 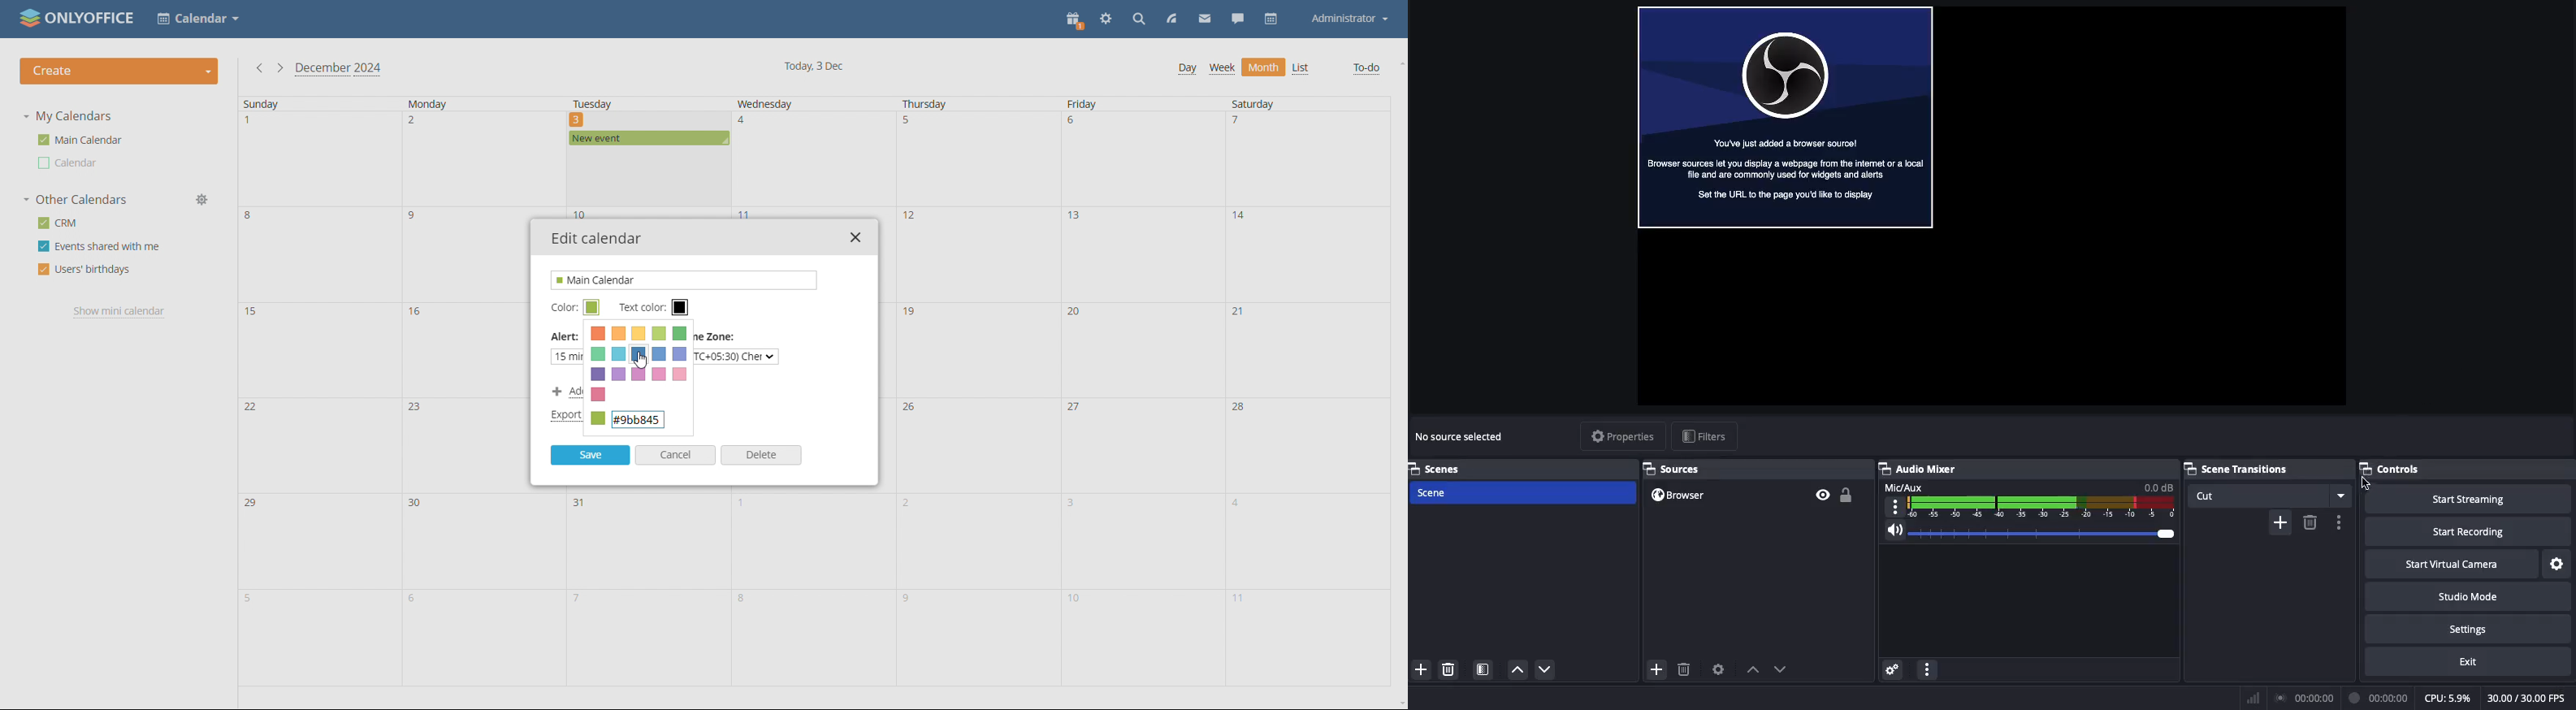 I want to click on day view, so click(x=1187, y=69).